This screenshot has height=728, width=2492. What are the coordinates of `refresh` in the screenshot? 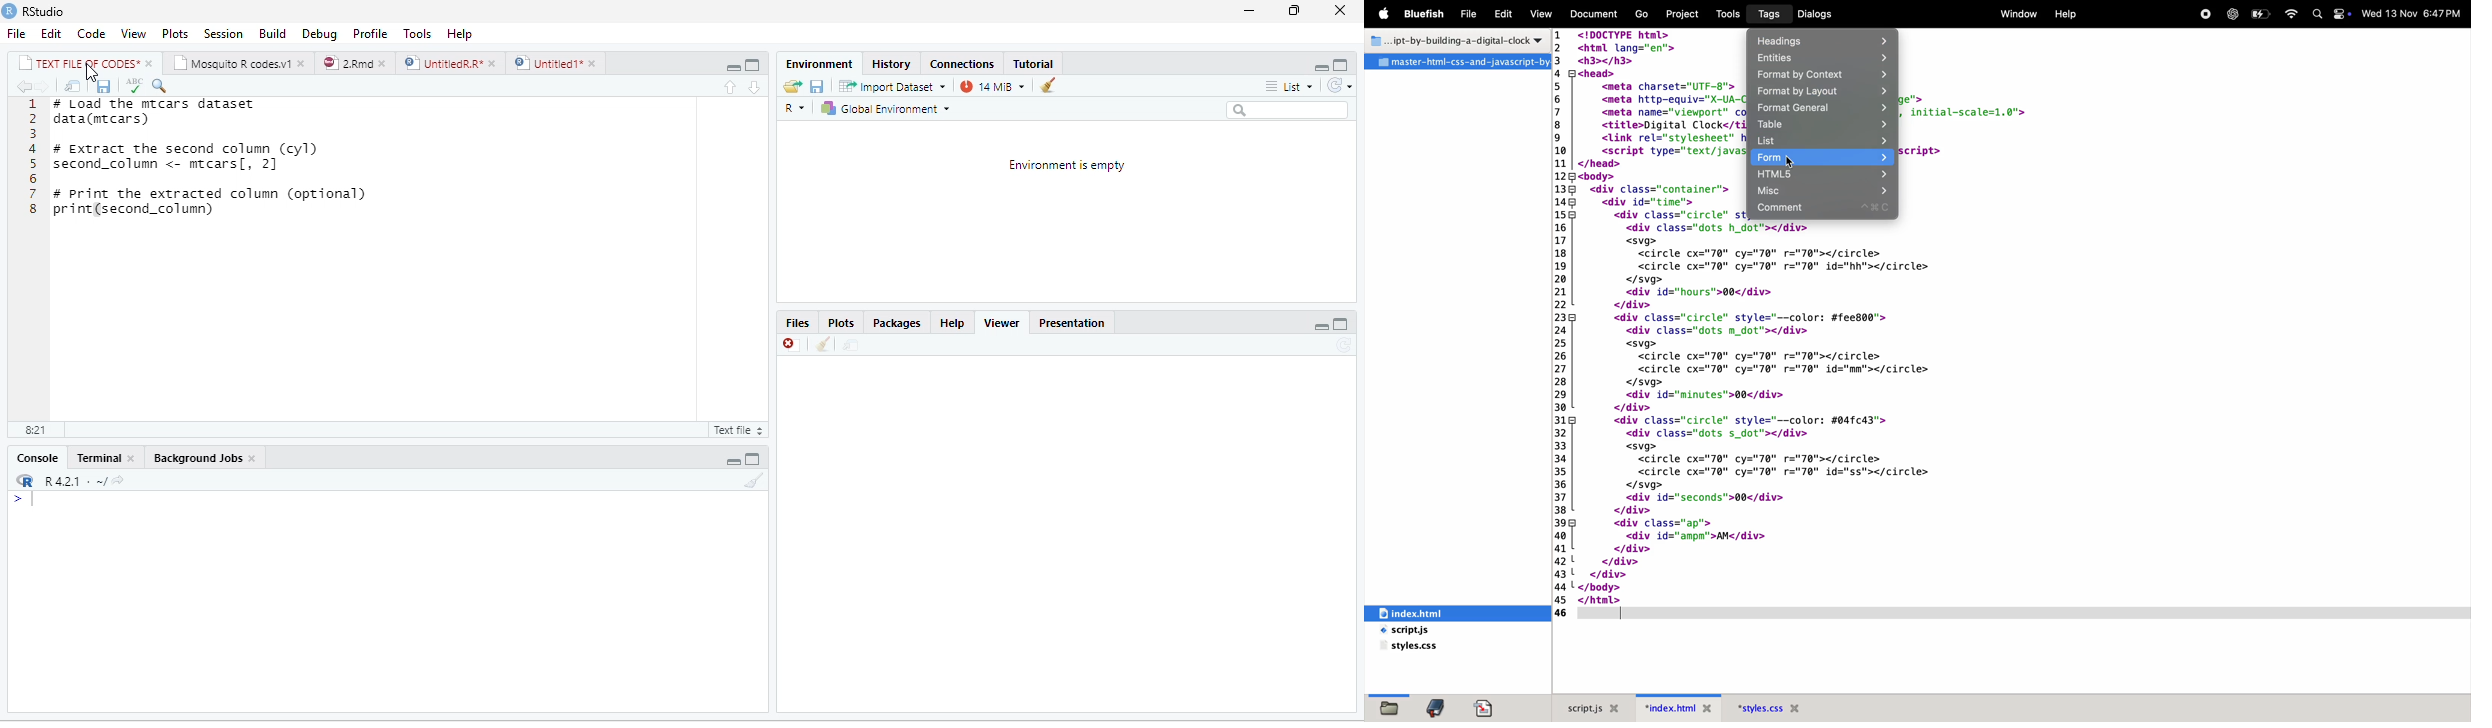 It's located at (1343, 86).